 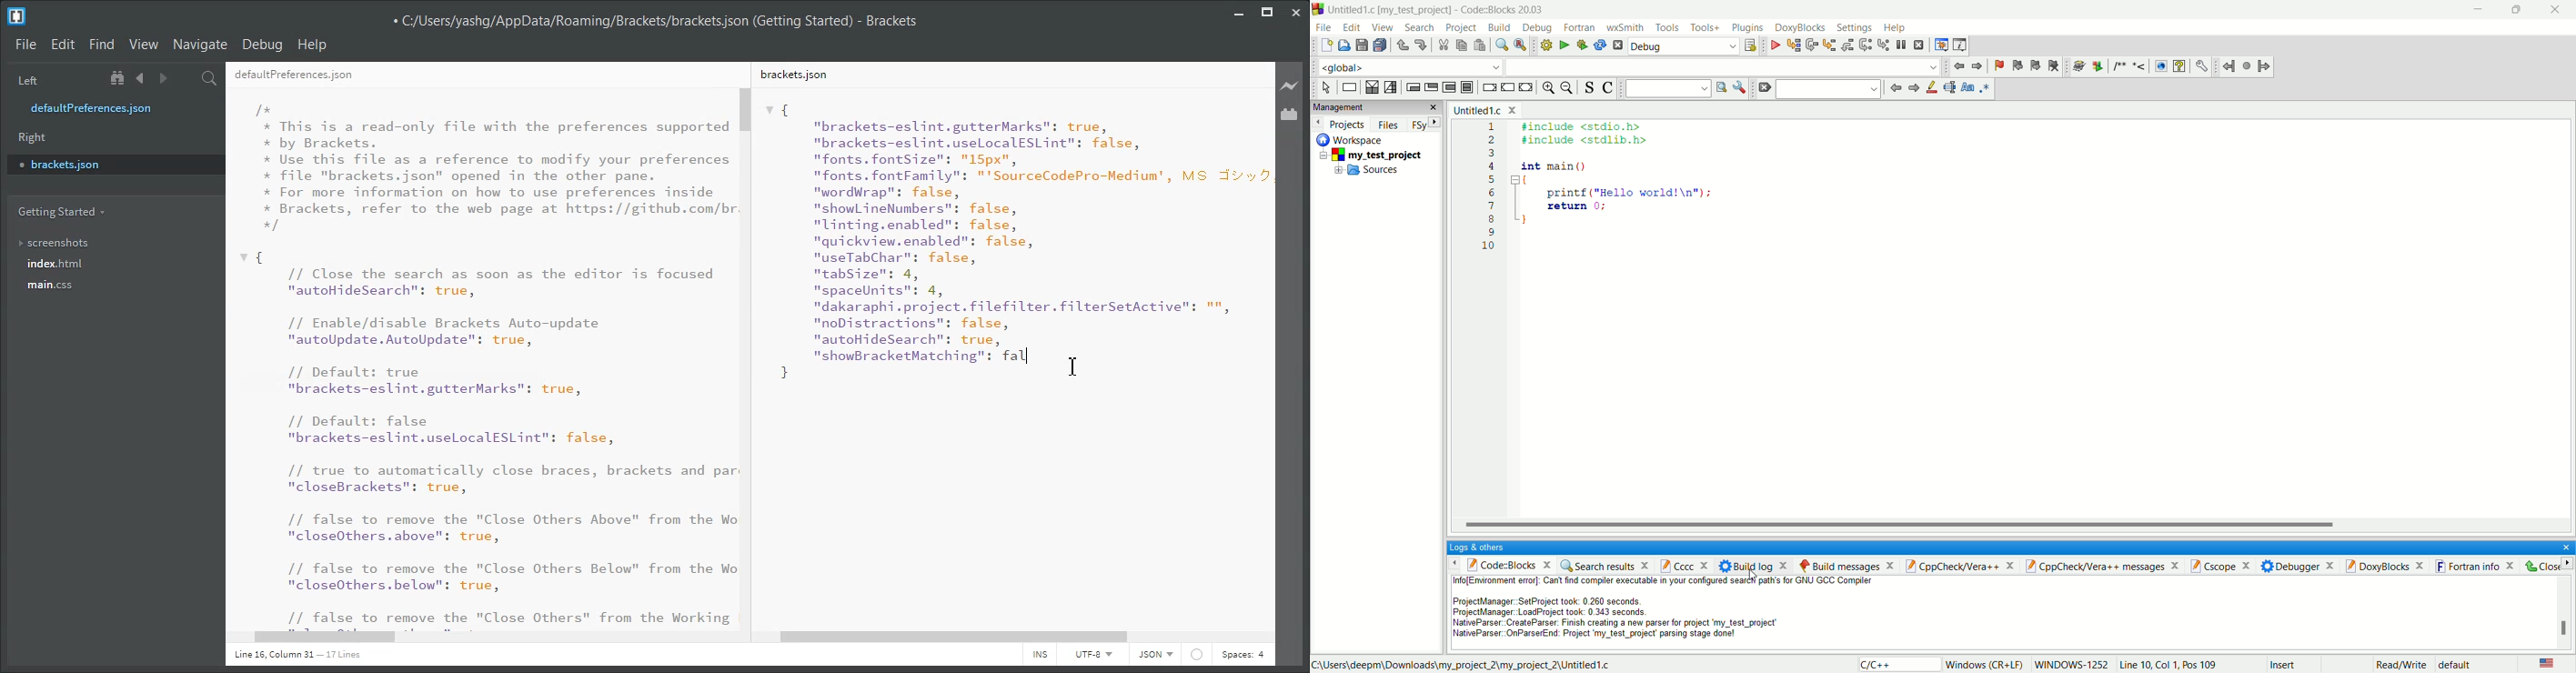 I want to click on debugger, so click(x=2301, y=565).